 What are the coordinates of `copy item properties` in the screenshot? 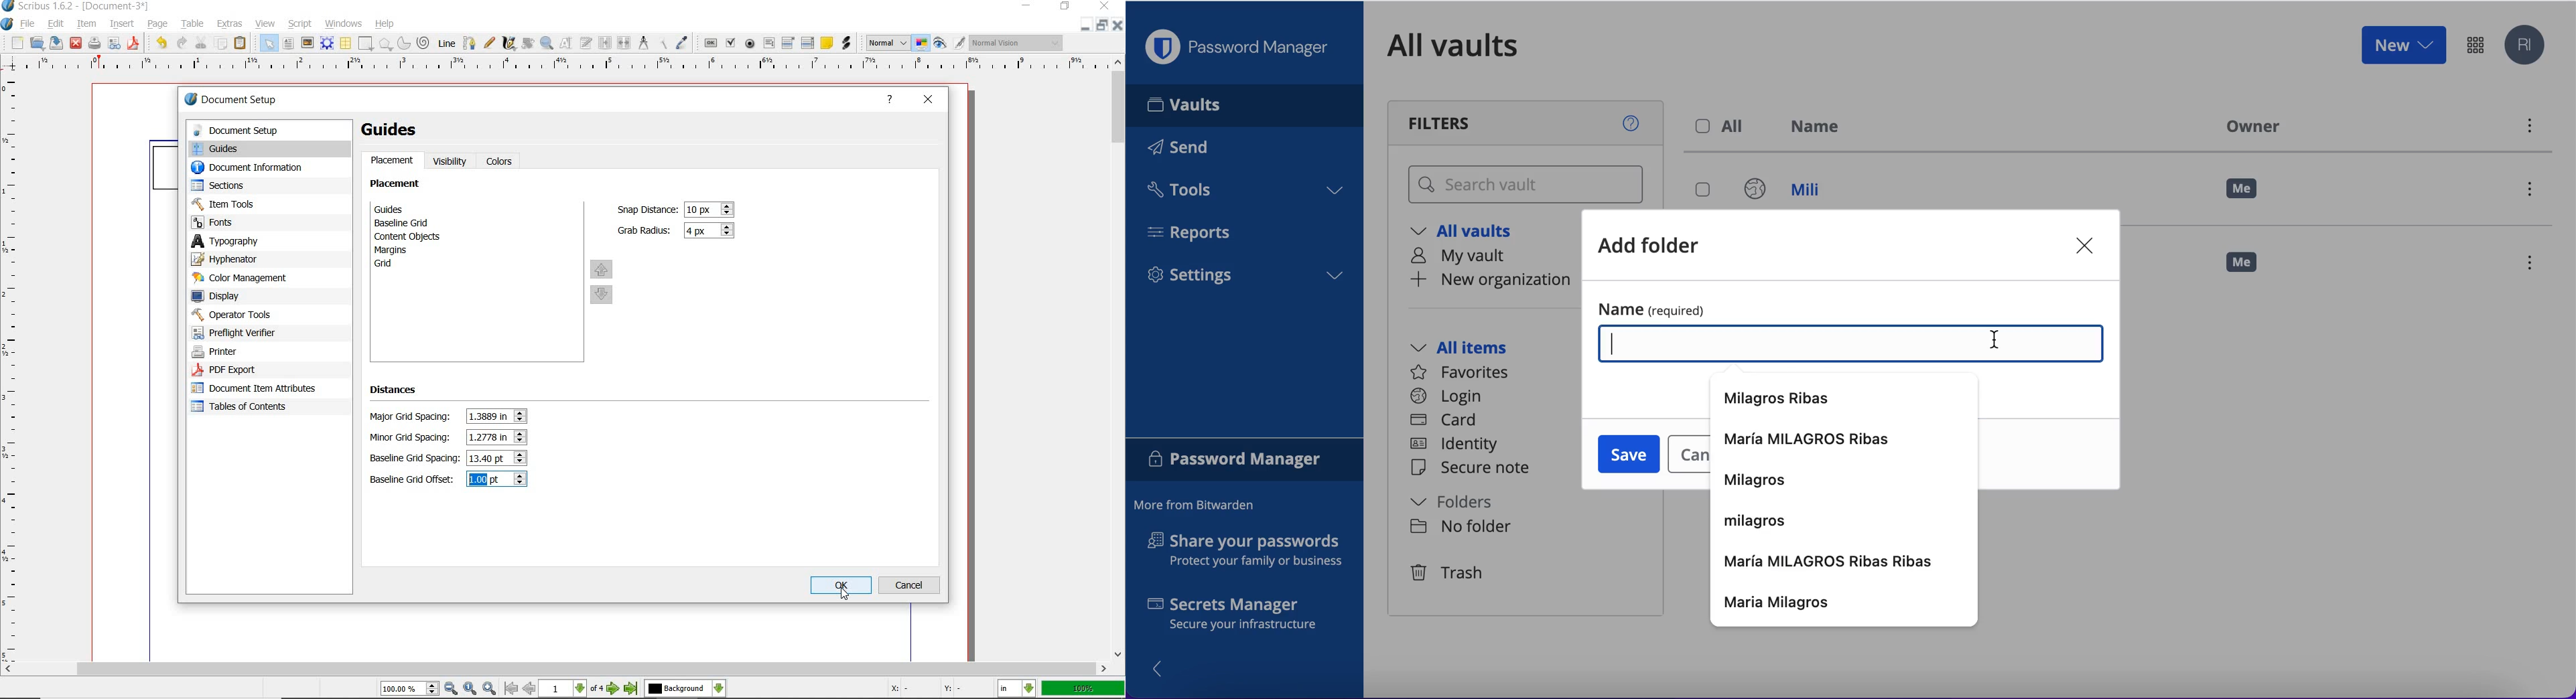 It's located at (661, 42).